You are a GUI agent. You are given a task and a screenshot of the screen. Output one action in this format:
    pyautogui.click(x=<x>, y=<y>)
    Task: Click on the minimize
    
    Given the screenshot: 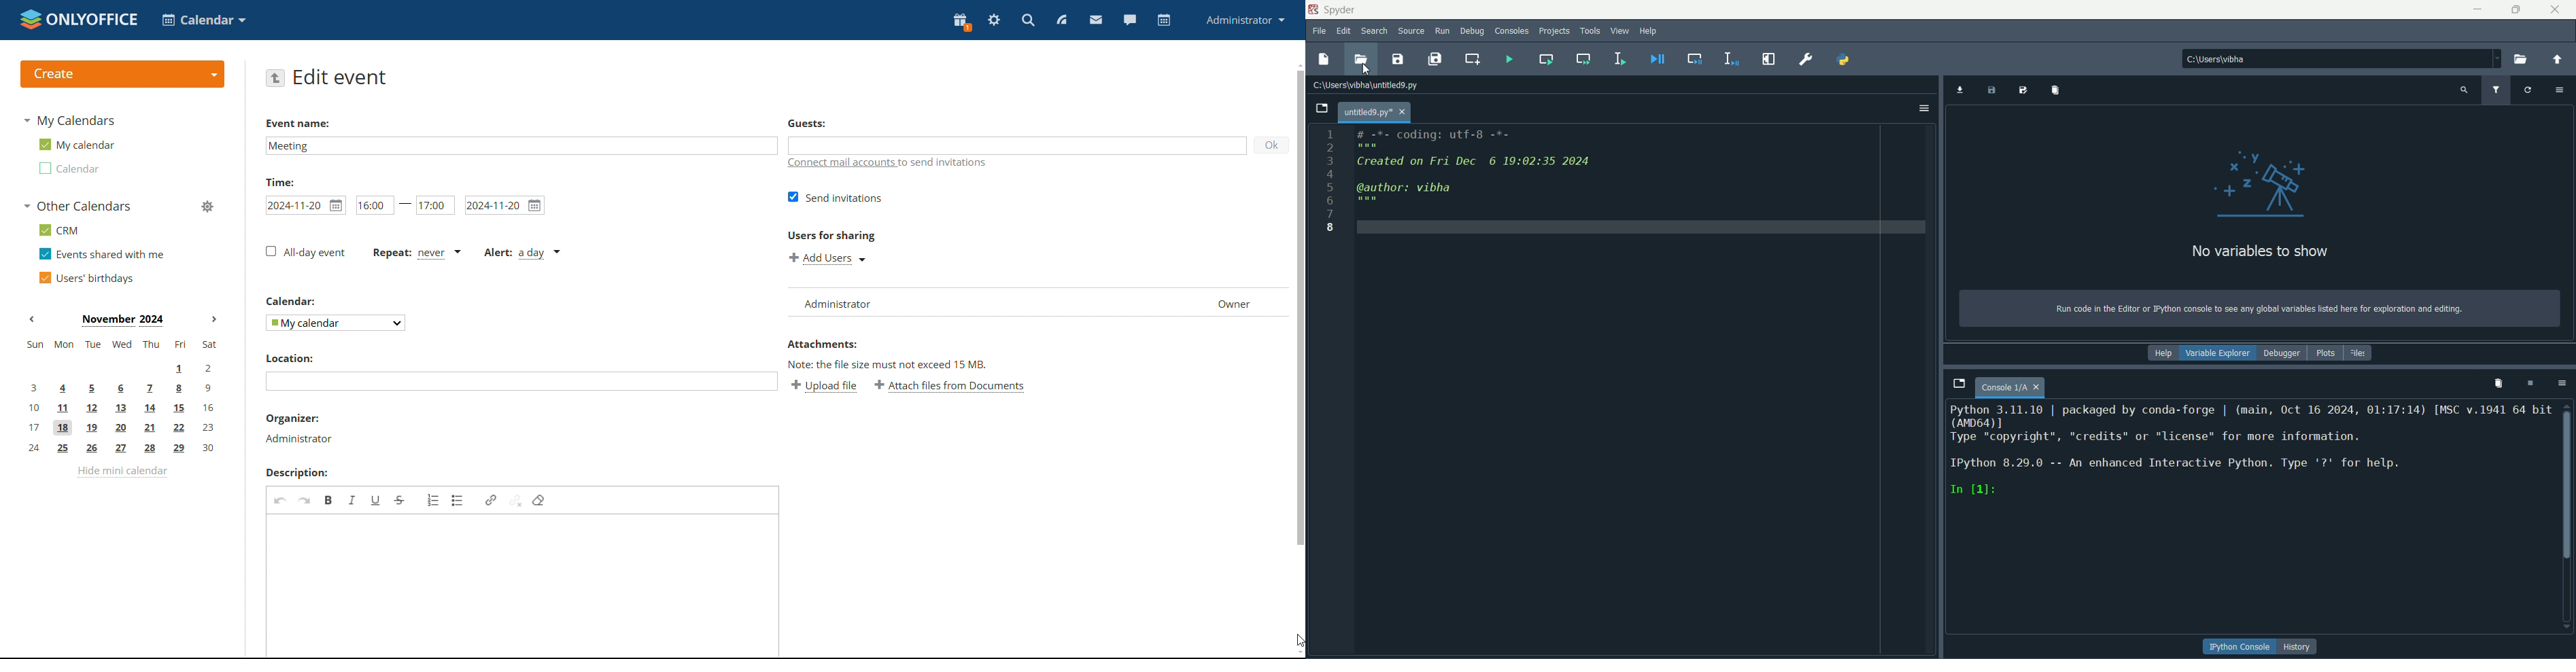 What is the action you would take?
    pyautogui.click(x=2476, y=9)
    